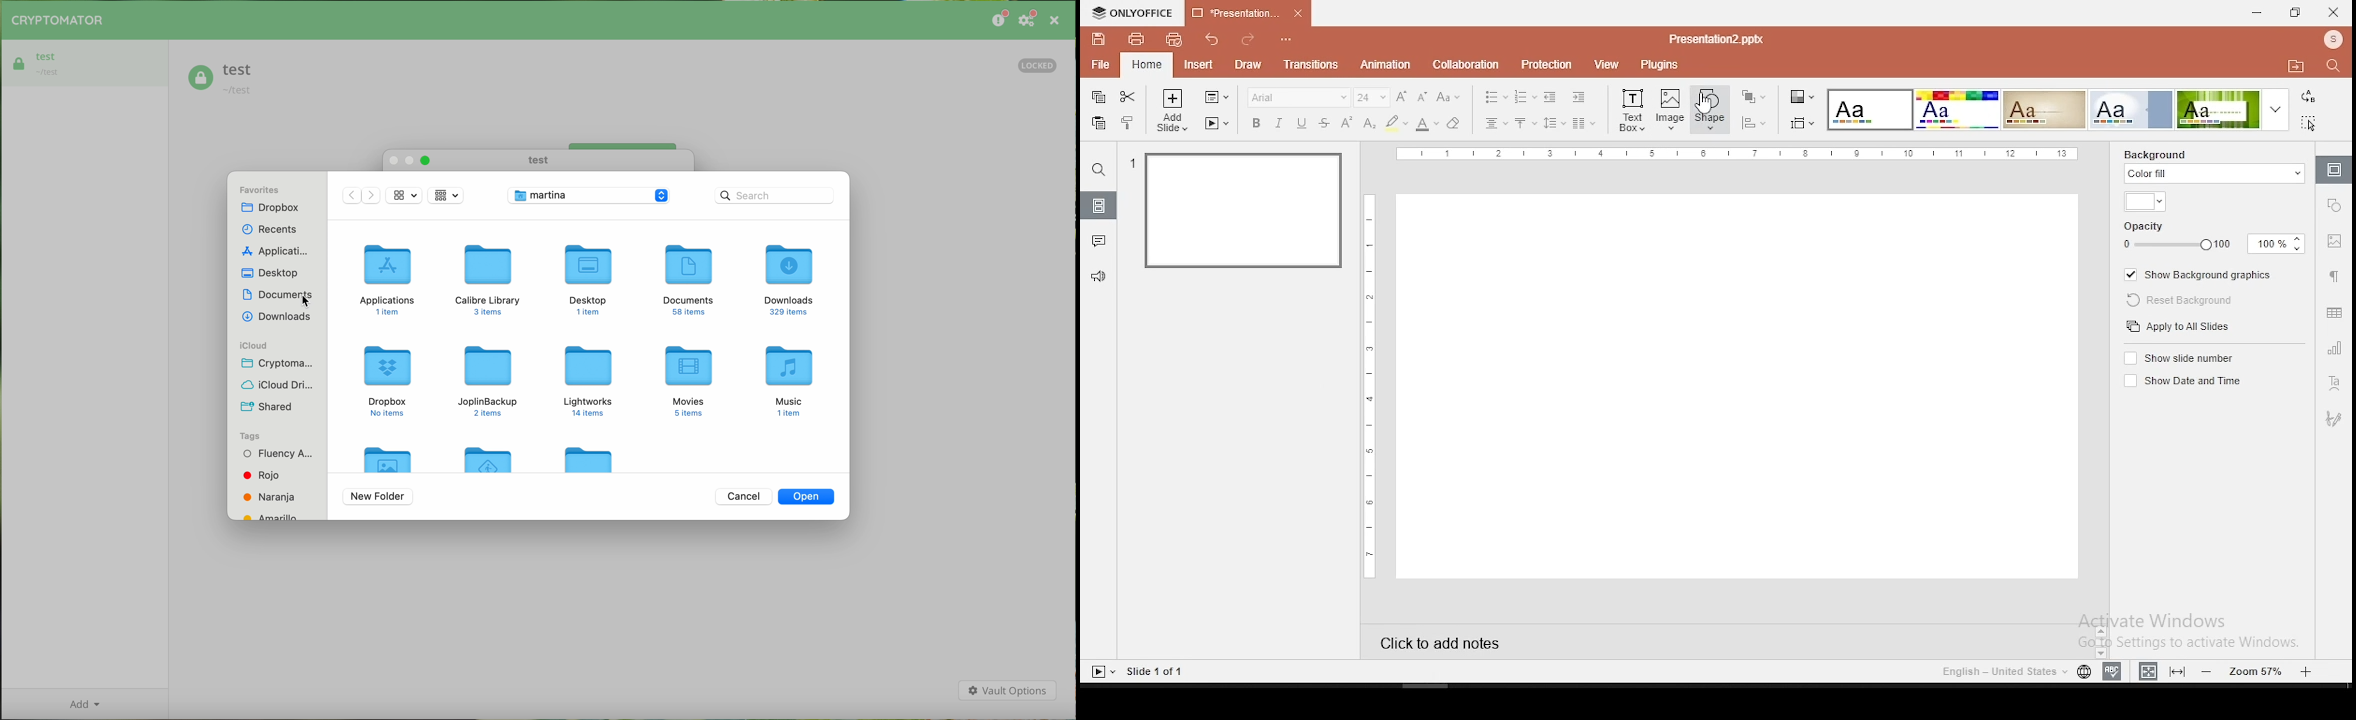 This screenshot has height=728, width=2380. Describe the element at coordinates (1526, 96) in the screenshot. I see `numbering` at that location.